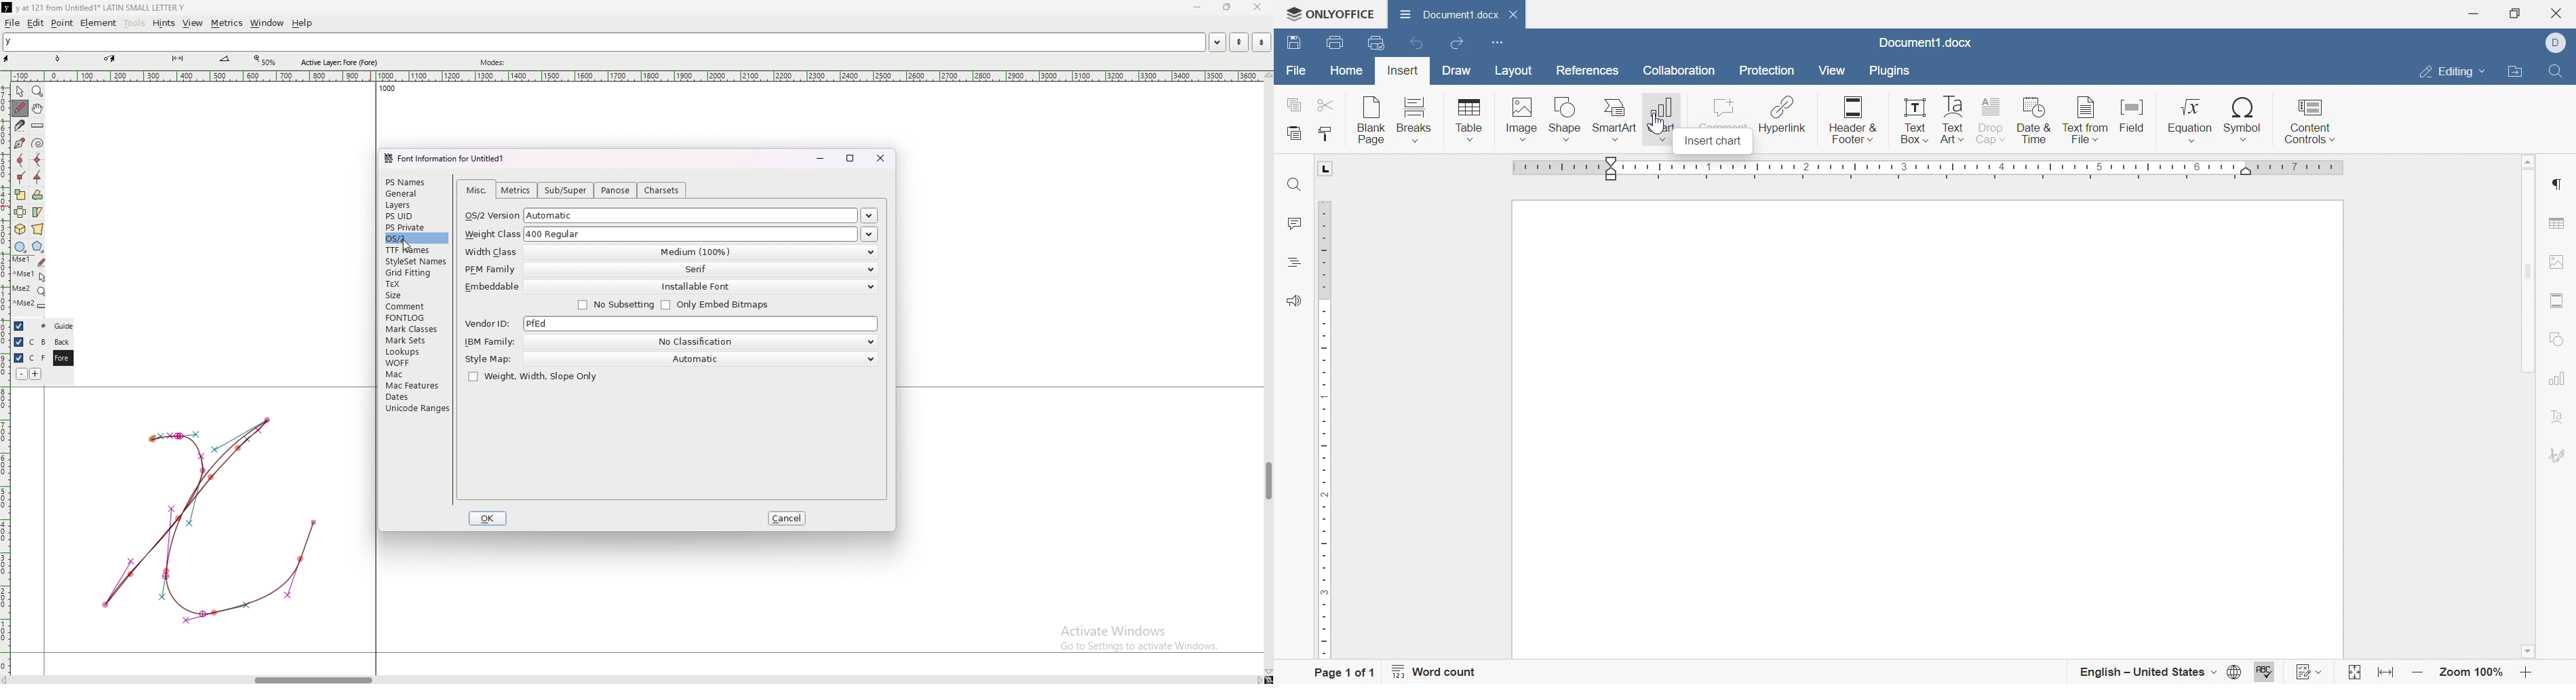  I want to click on weight classes, so click(870, 234).